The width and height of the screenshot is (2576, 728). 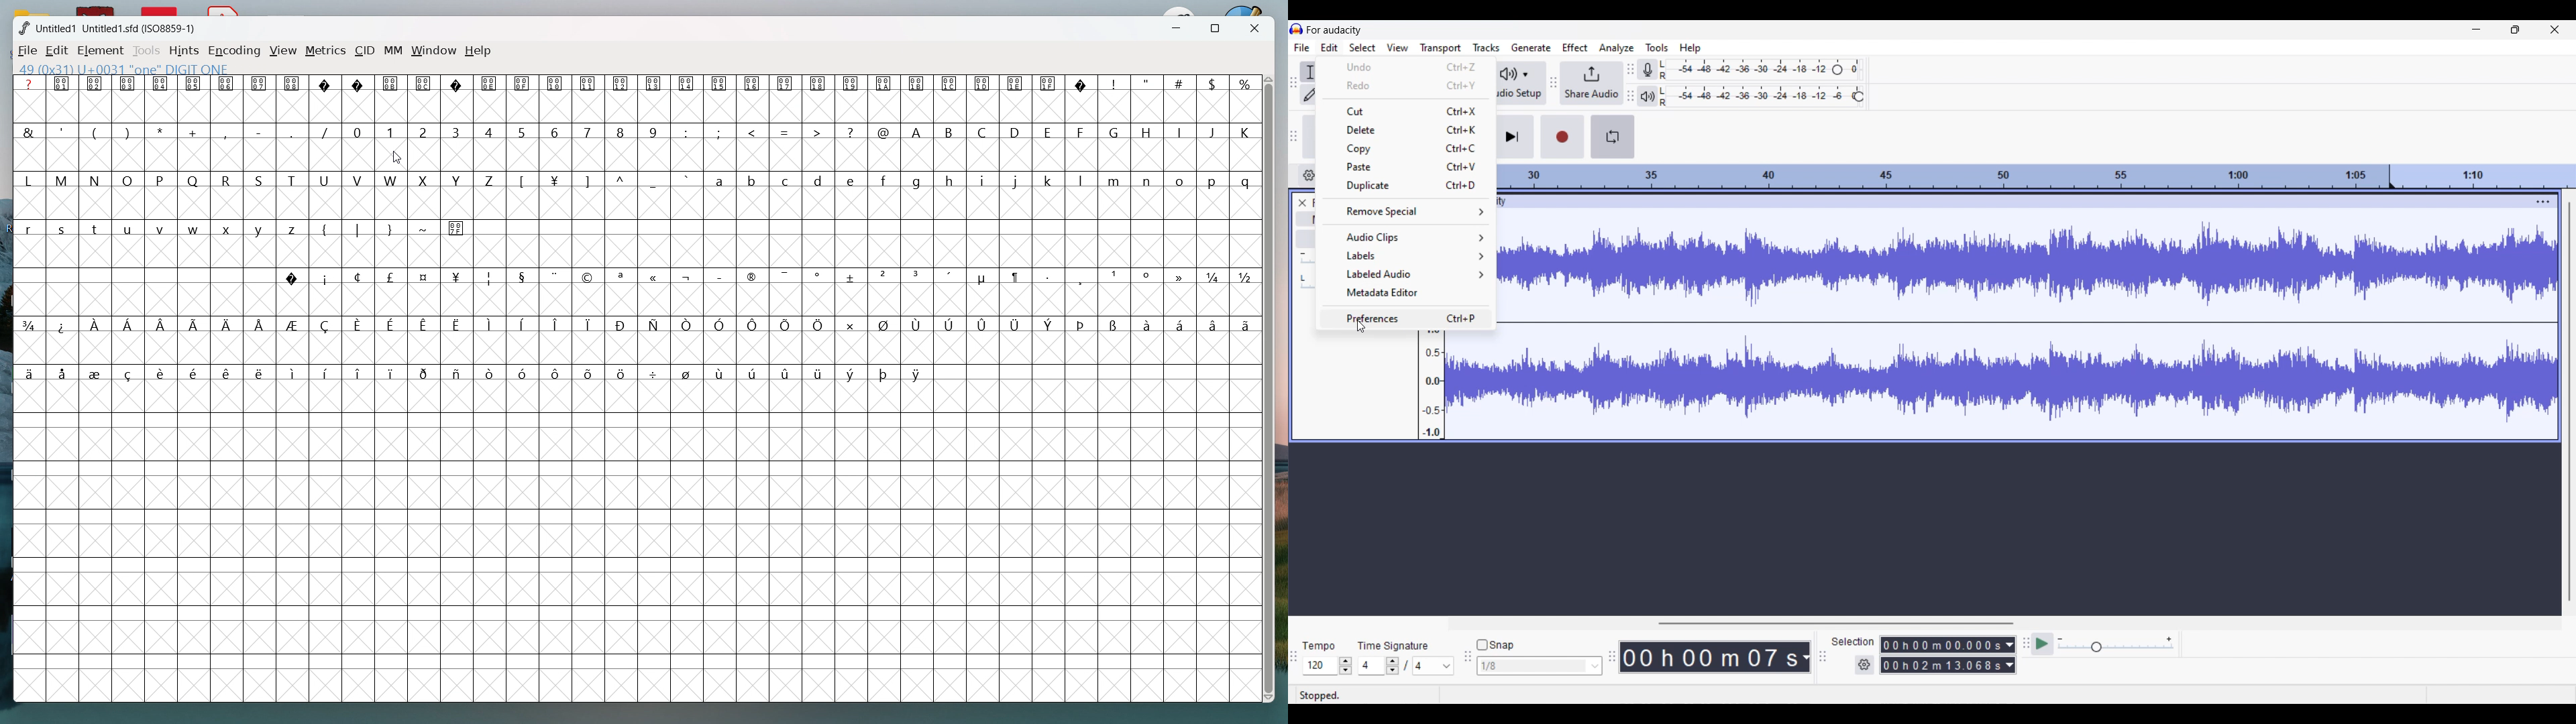 What do you see at coordinates (1049, 277) in the screenshot?
I see `symbol` at bounding box center [1049, 277].